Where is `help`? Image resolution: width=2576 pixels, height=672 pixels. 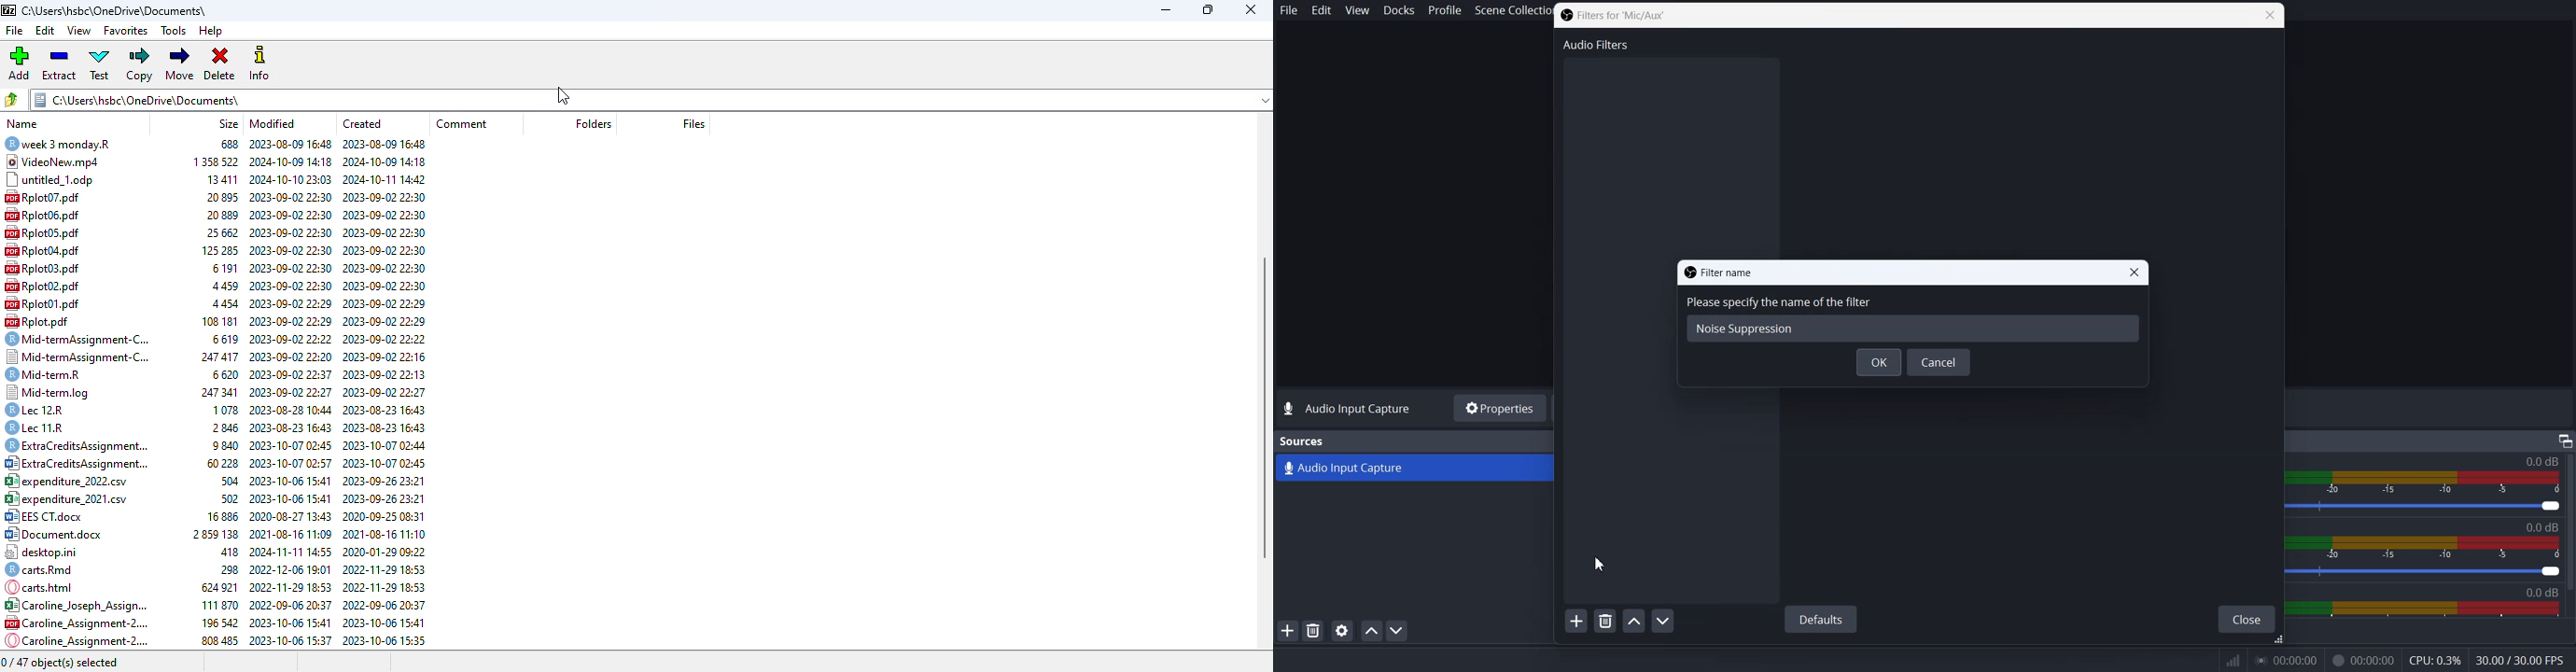
help is located at coordinates (210, 31).